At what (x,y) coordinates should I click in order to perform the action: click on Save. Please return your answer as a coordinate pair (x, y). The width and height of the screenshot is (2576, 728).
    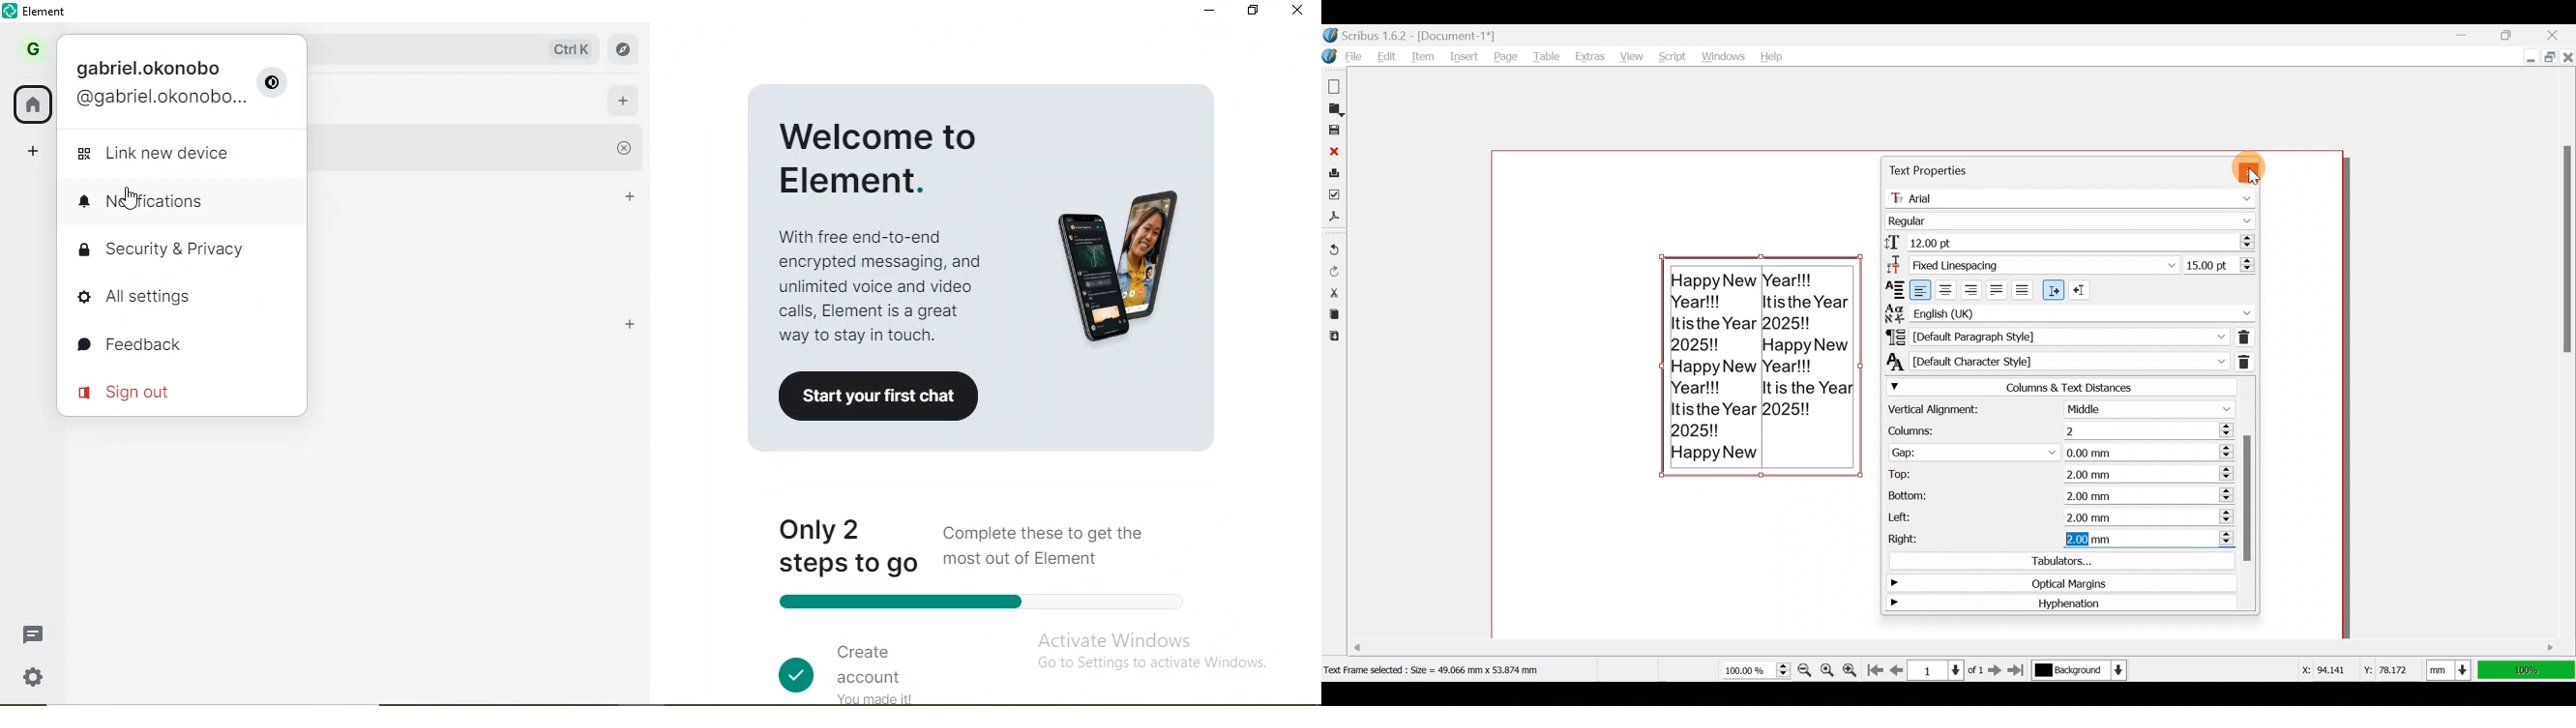
    Looking at the image, I should click on (1336, 131).